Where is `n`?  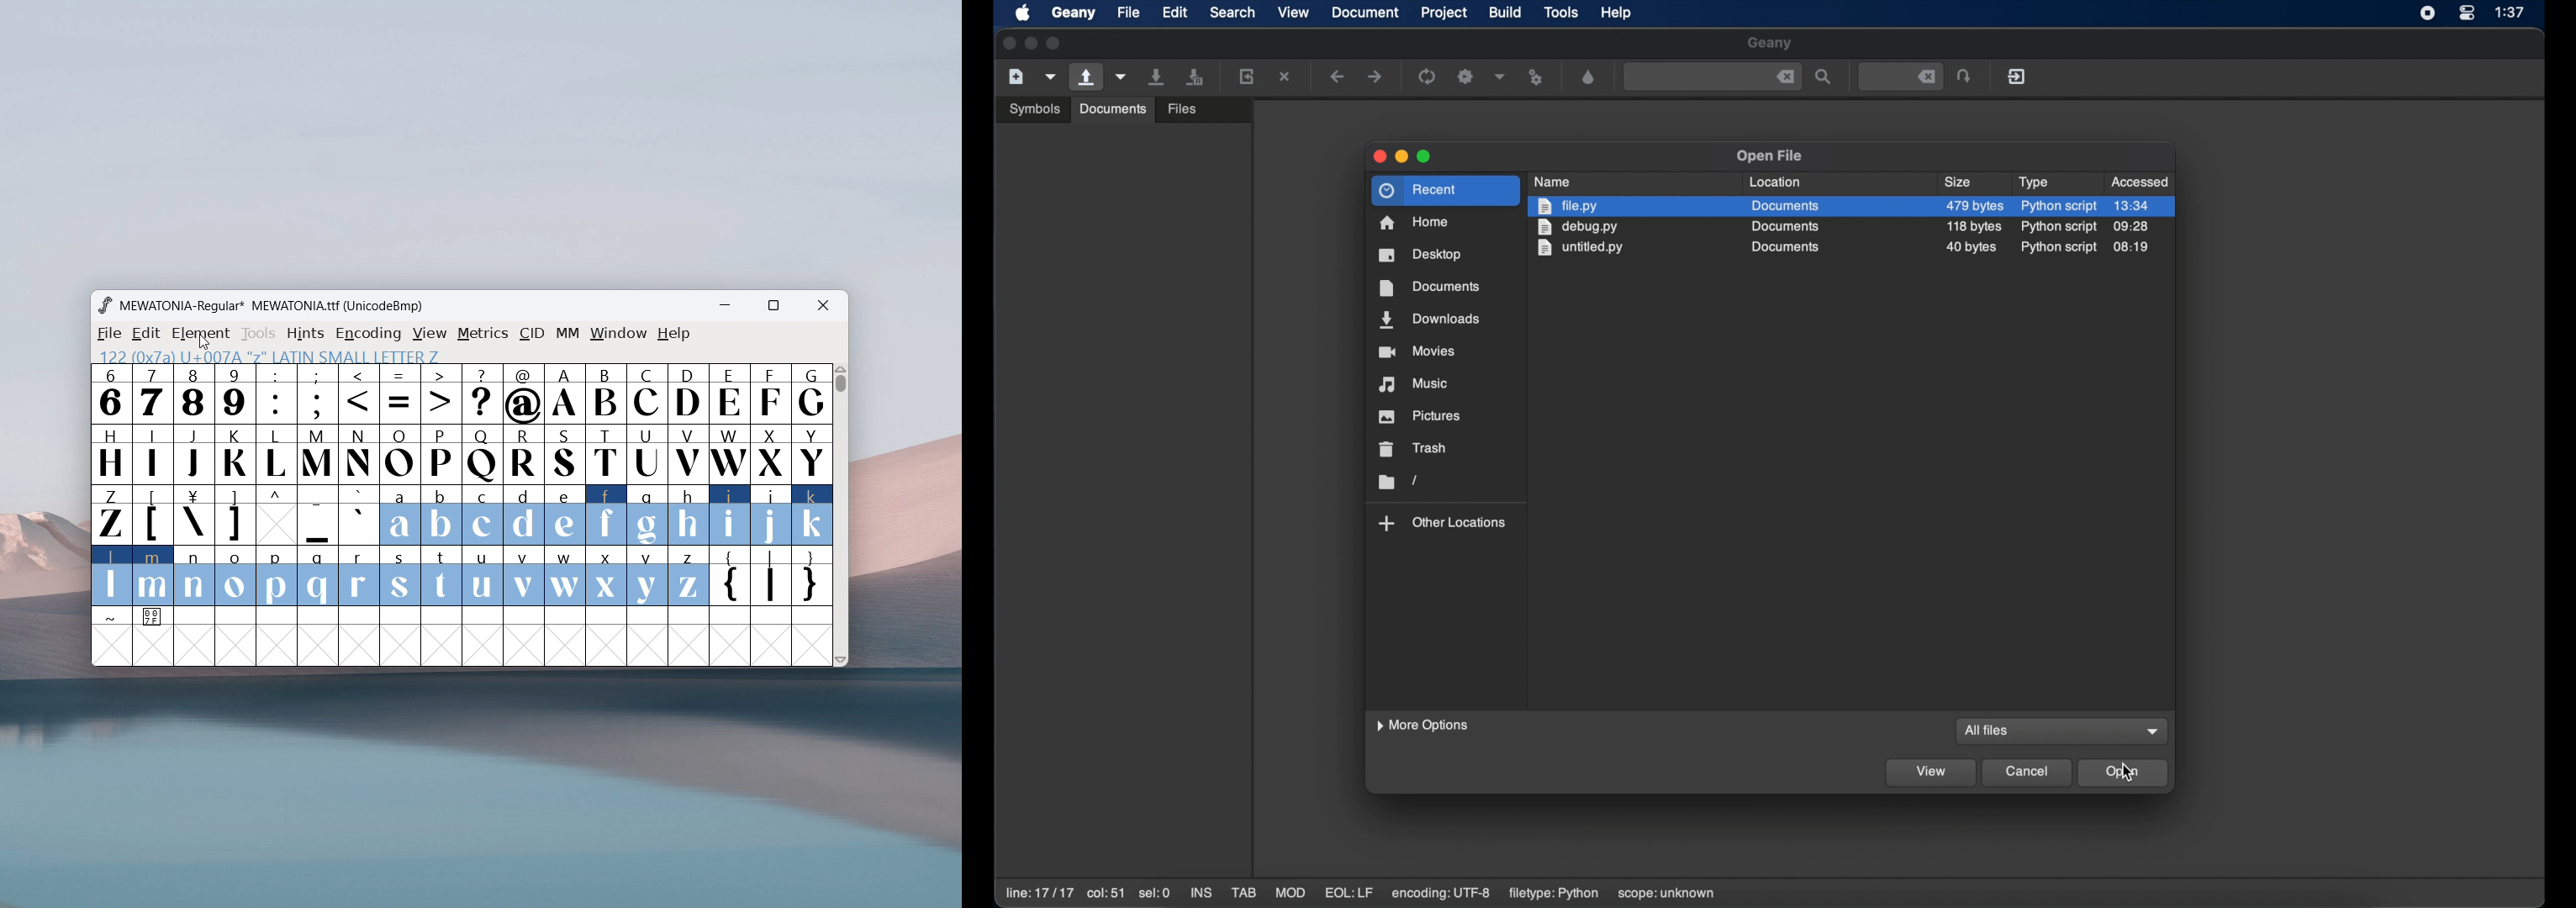 n is located at coordinates (194, 578).